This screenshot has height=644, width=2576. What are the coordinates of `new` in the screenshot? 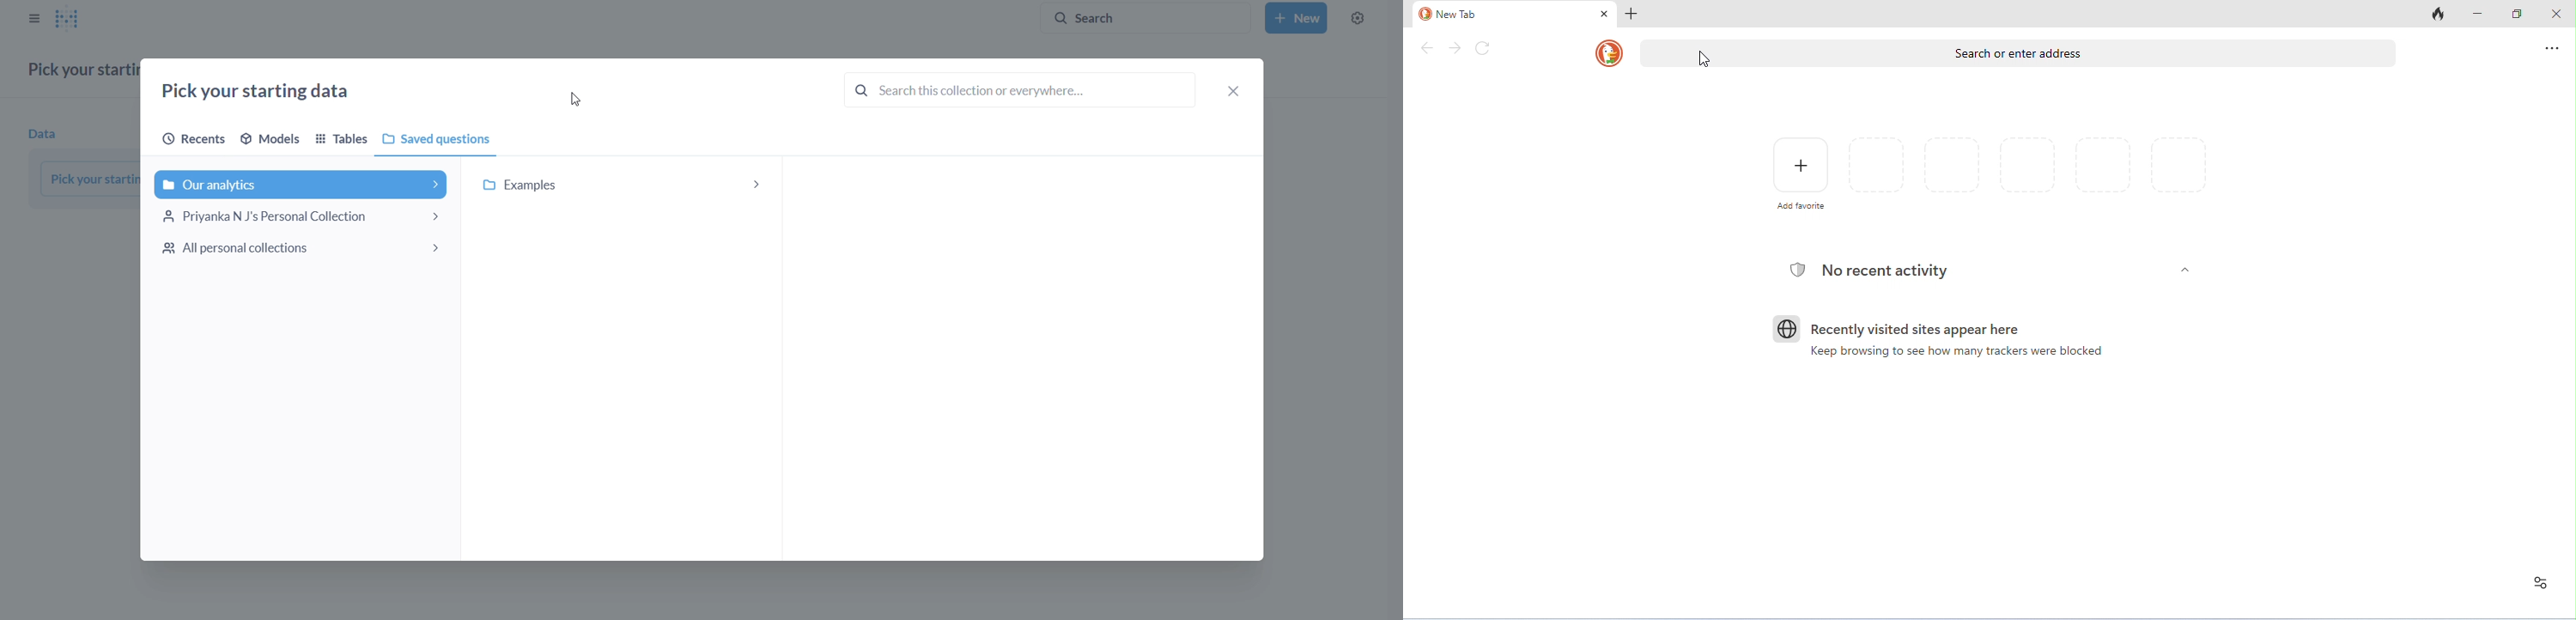 It's located at (1296, 18).